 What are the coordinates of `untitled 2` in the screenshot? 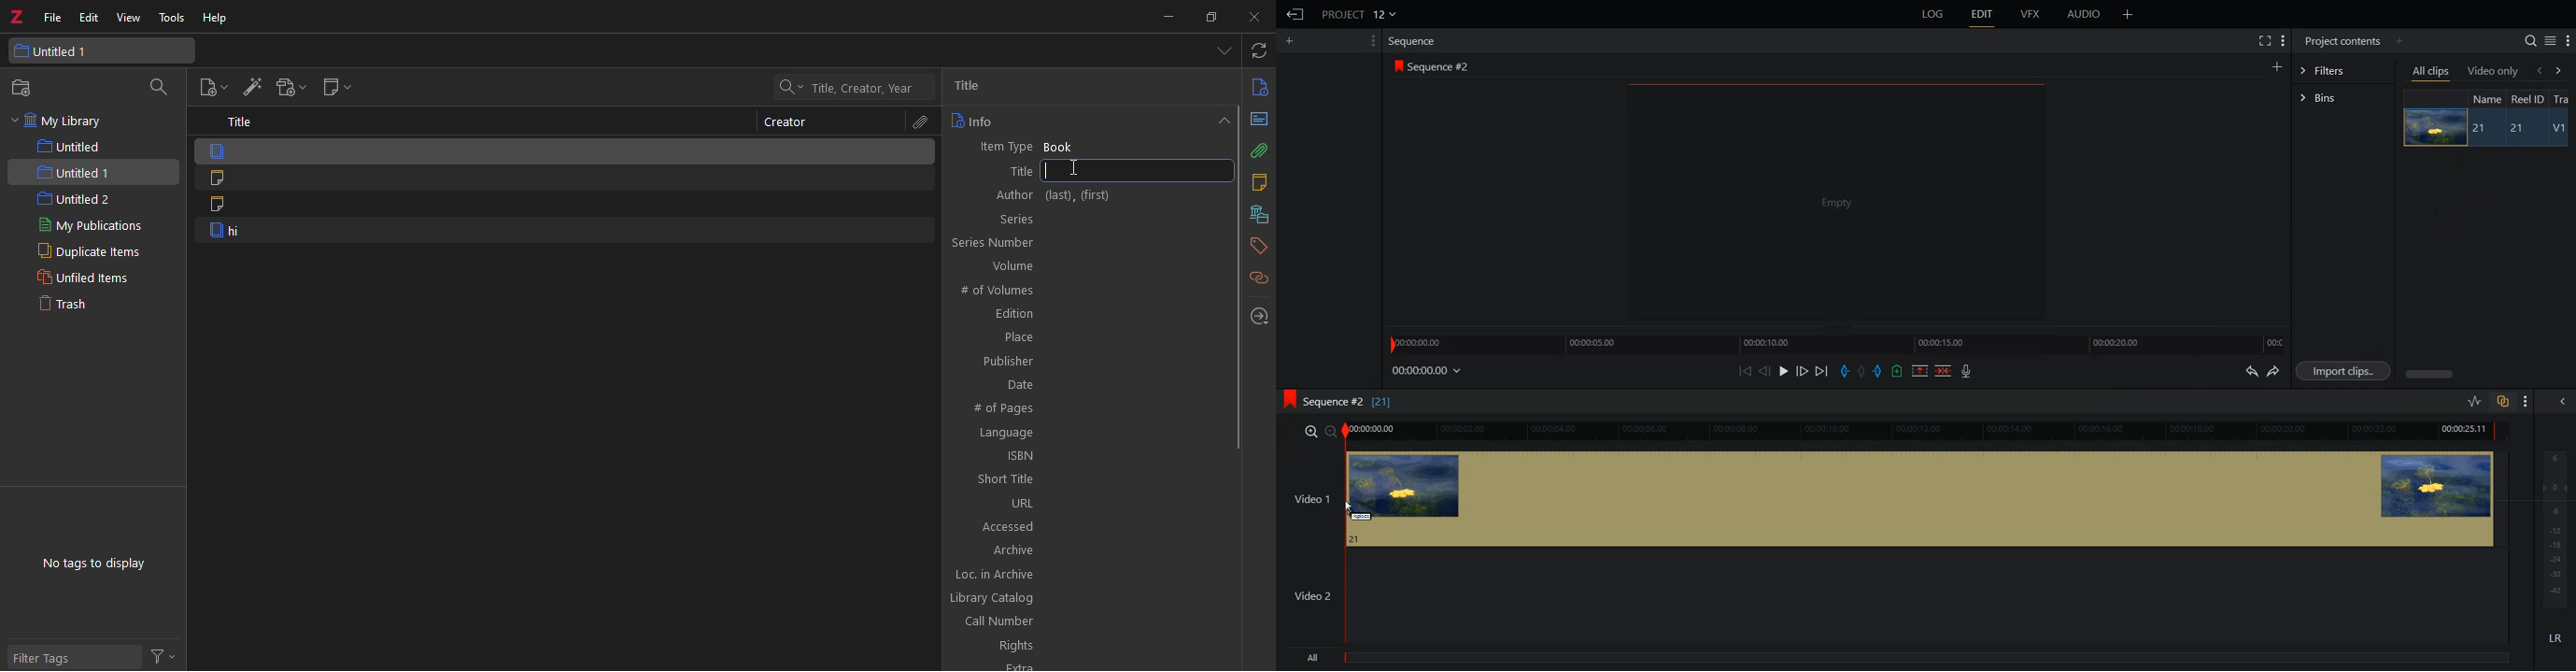 It's located at (74, 200).